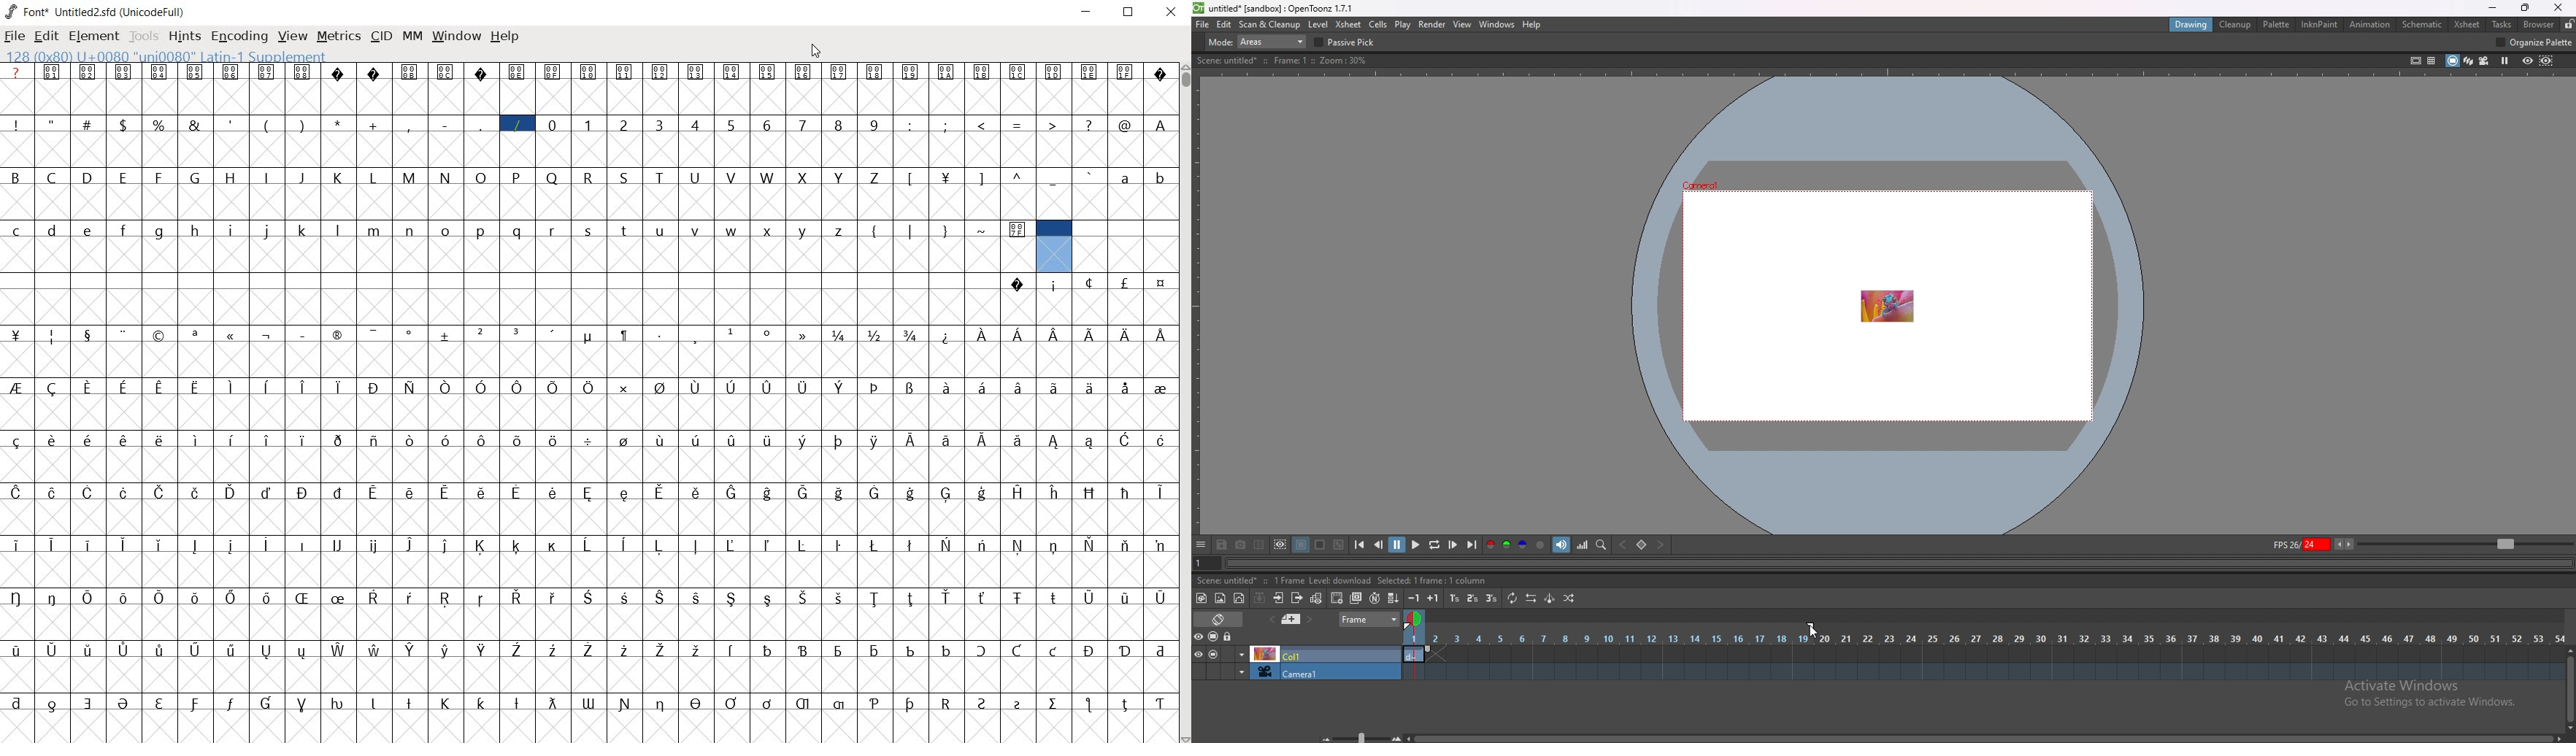  What do you see at coordinates (1162, 124) in the screenshot?
I see `A` at bounding box center [1162, 124].